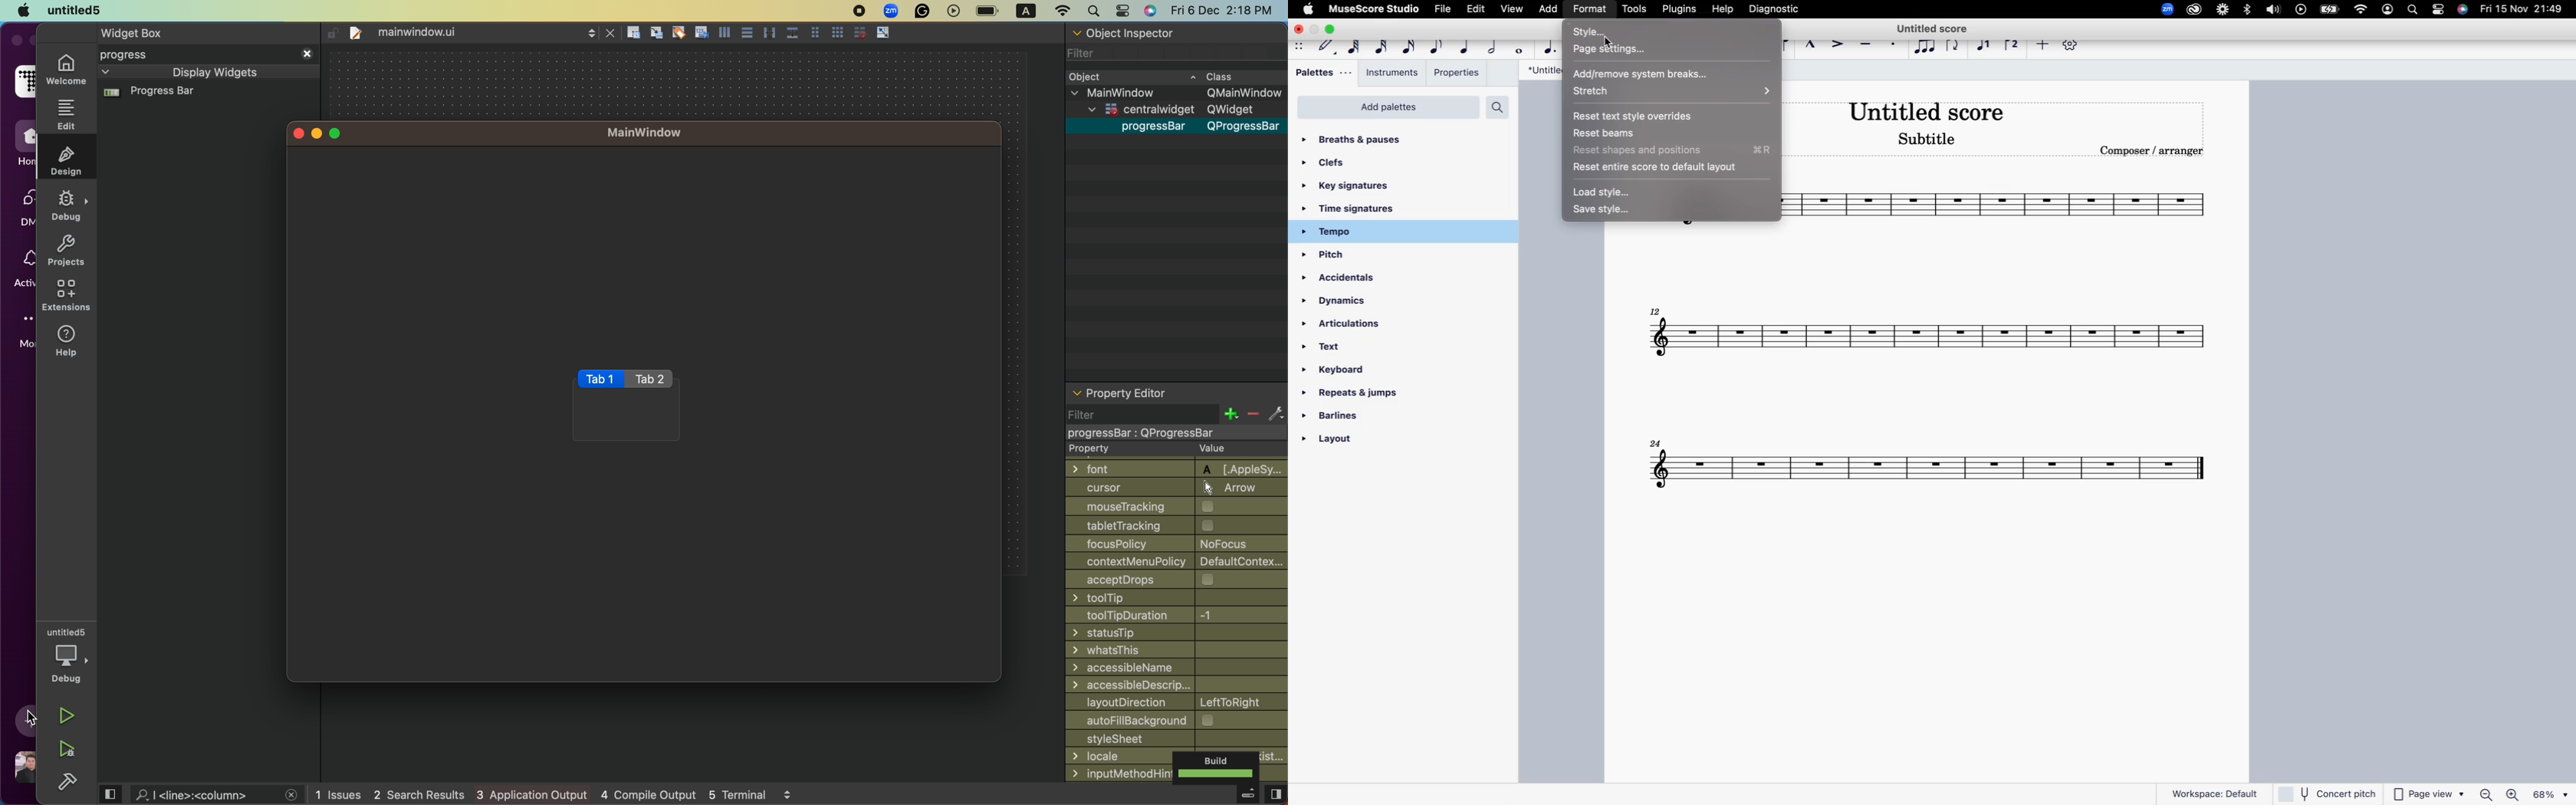 The height and width of the screenshot is (812, 2576). What do you see at coordinates (1352, 256) in the screenshot?
I see `pitch` at bounding box center [1352, 256].